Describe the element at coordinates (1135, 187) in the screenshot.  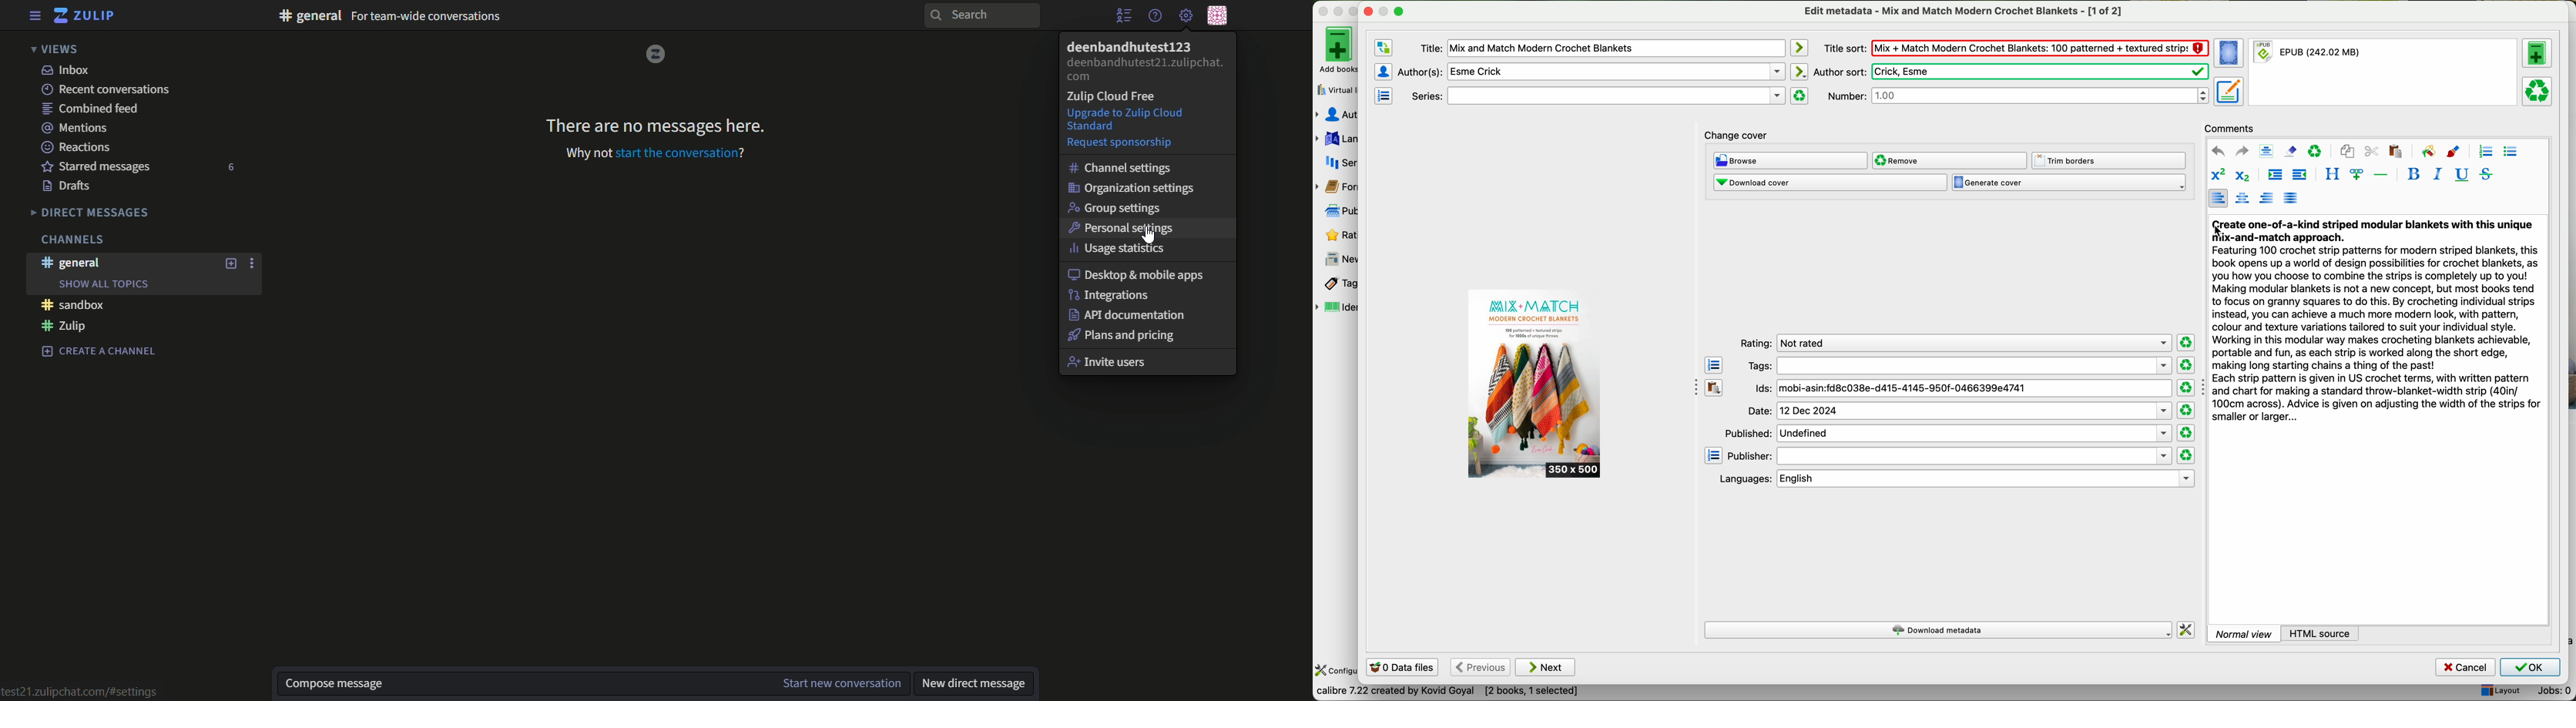
I see `Organization Settings` at that location.